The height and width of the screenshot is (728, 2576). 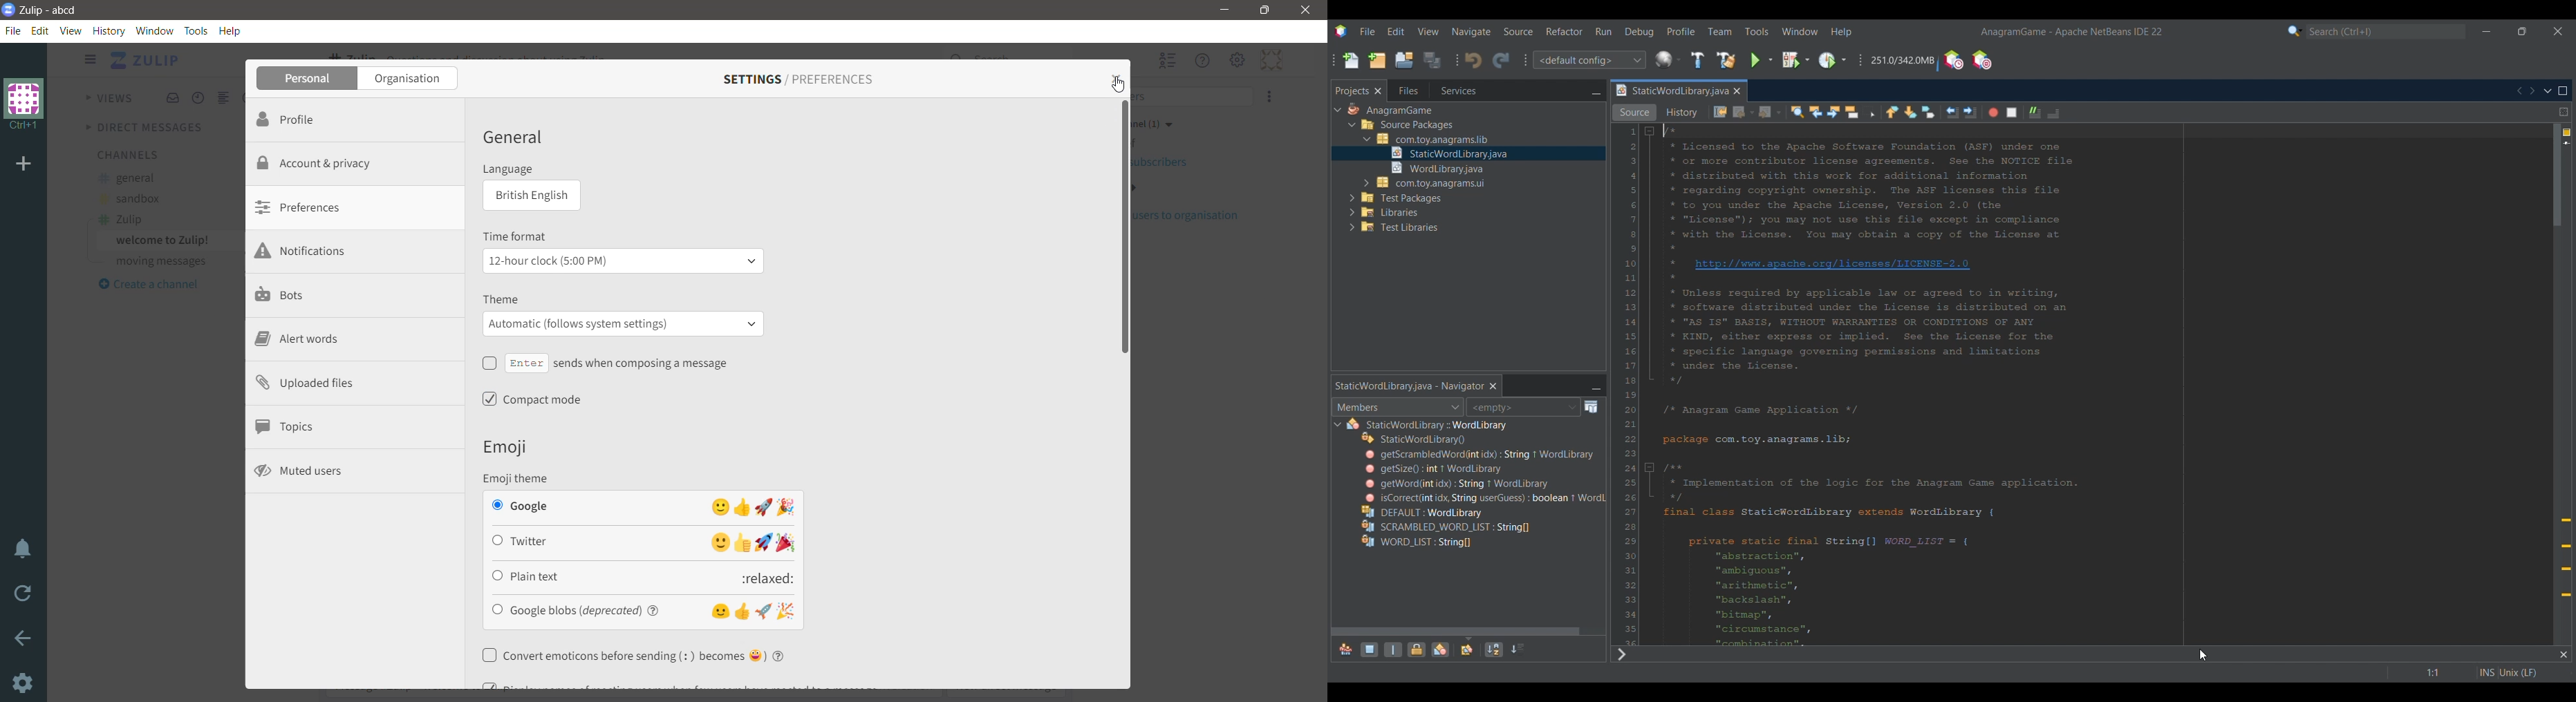 What do you see at coordinates (413, 79) in the screenshot?
I see `Organization` at bounding box center [413, 79].